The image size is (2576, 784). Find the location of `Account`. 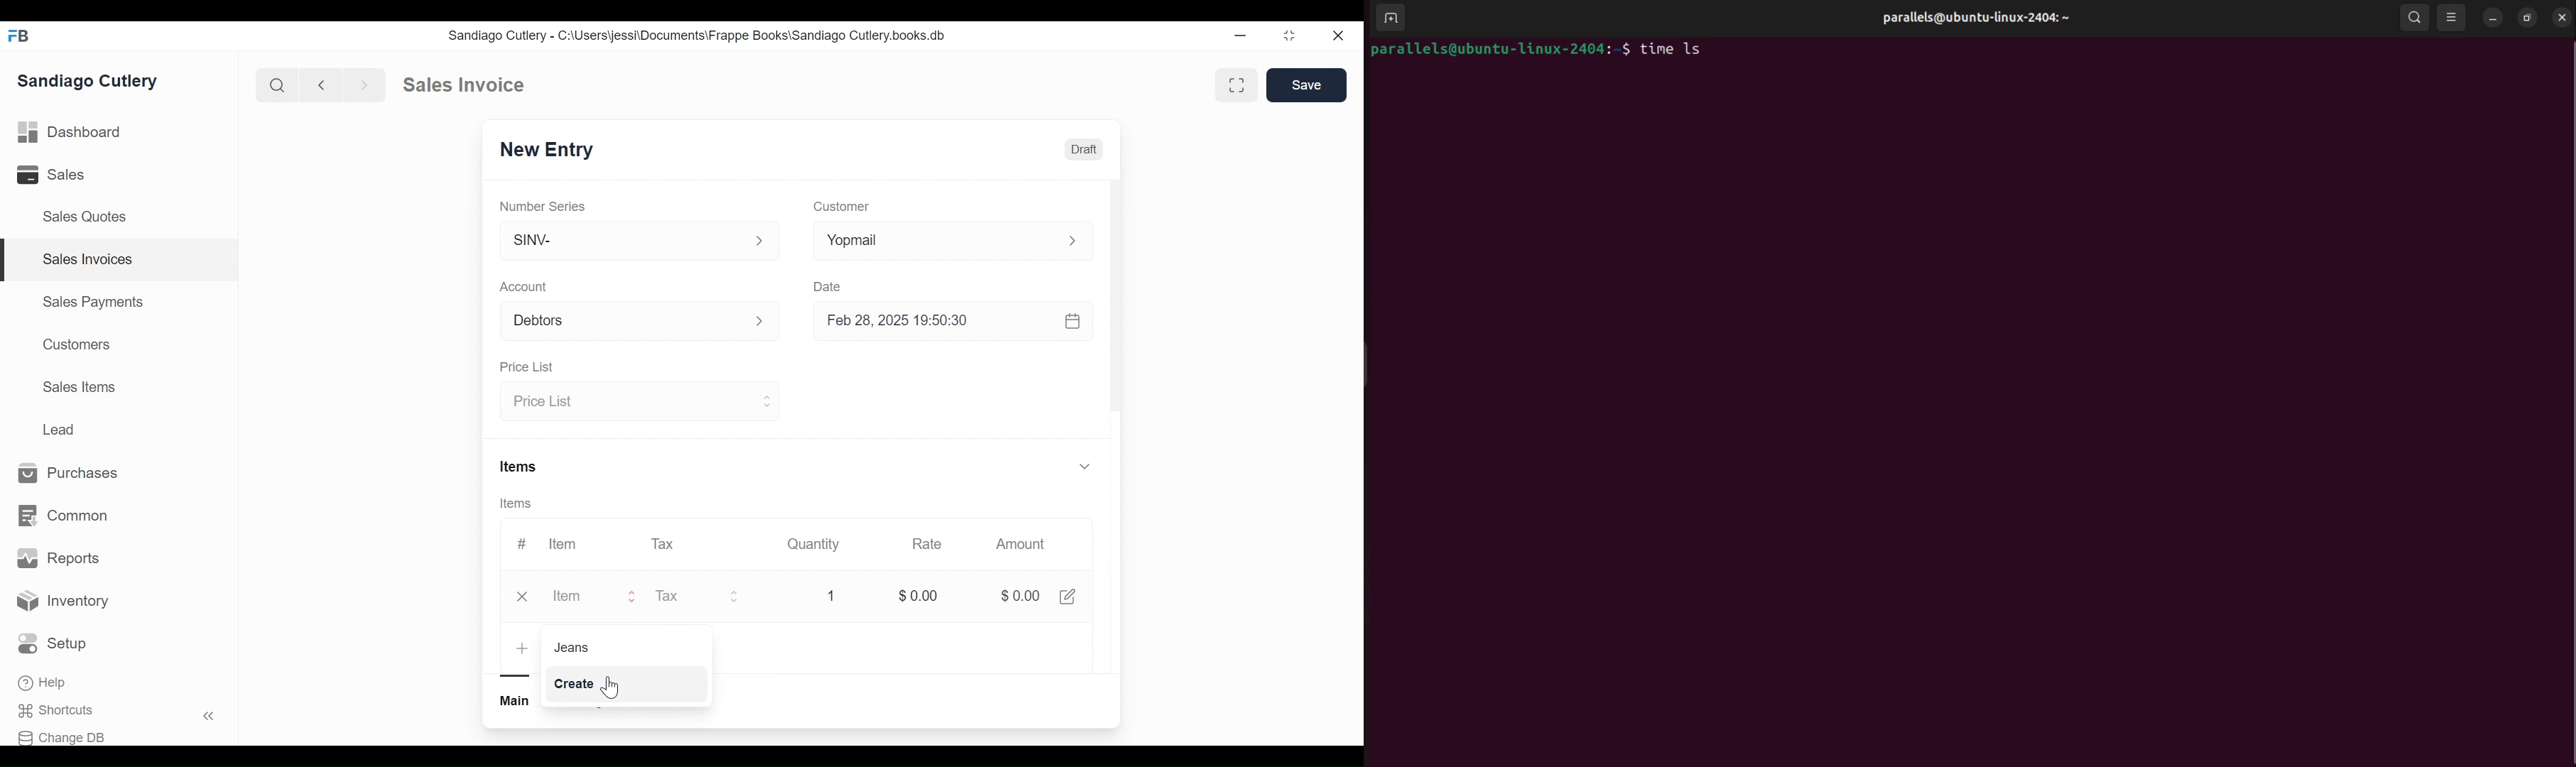

Account is located at coordinates (524, 286).